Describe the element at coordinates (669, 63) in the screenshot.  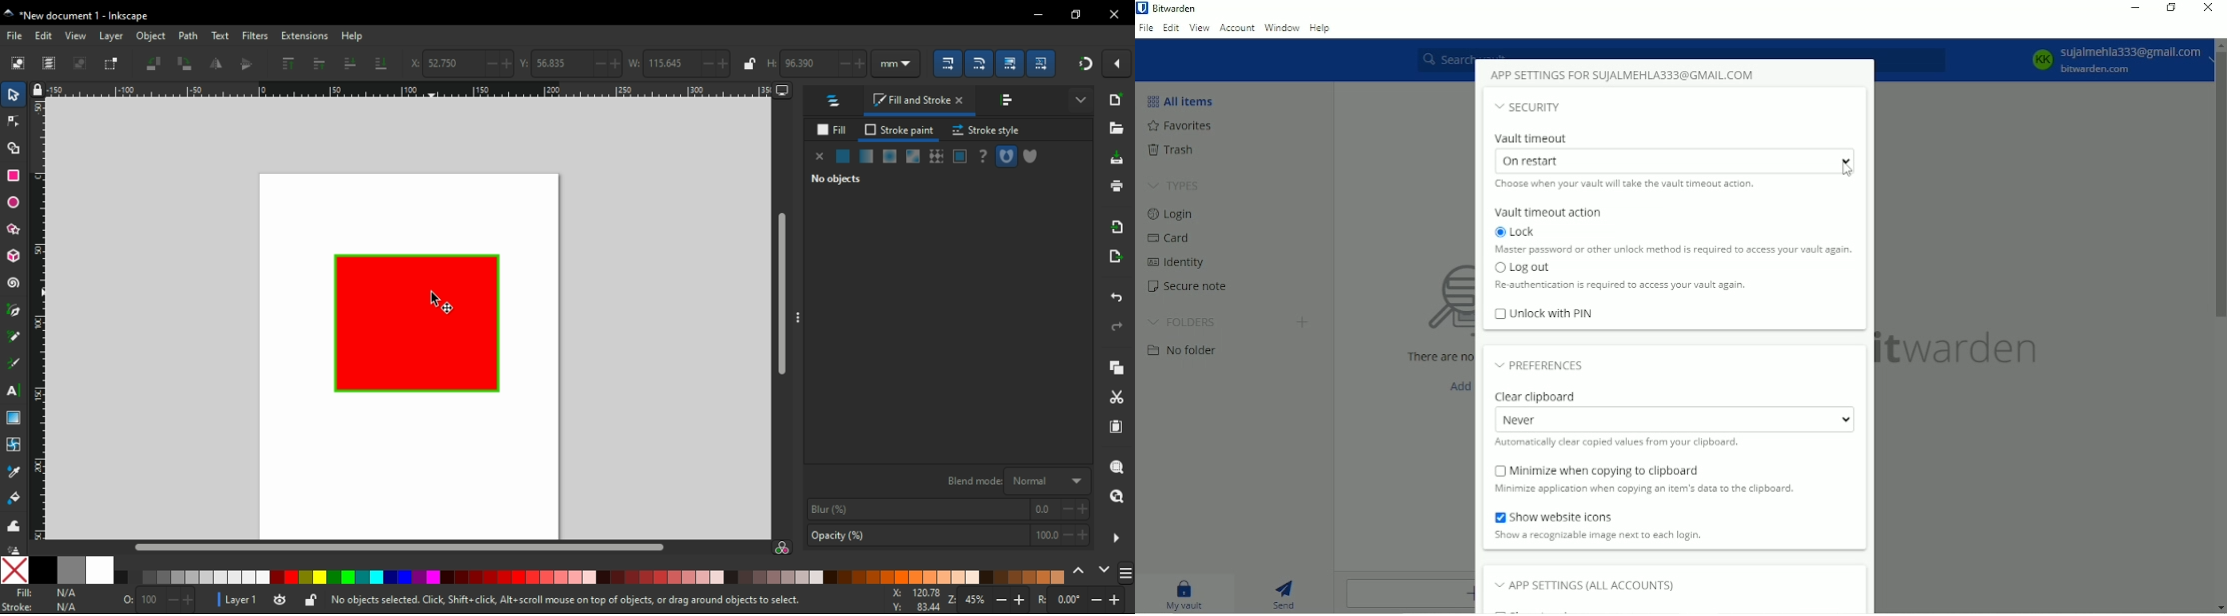
I see `115` at that location.